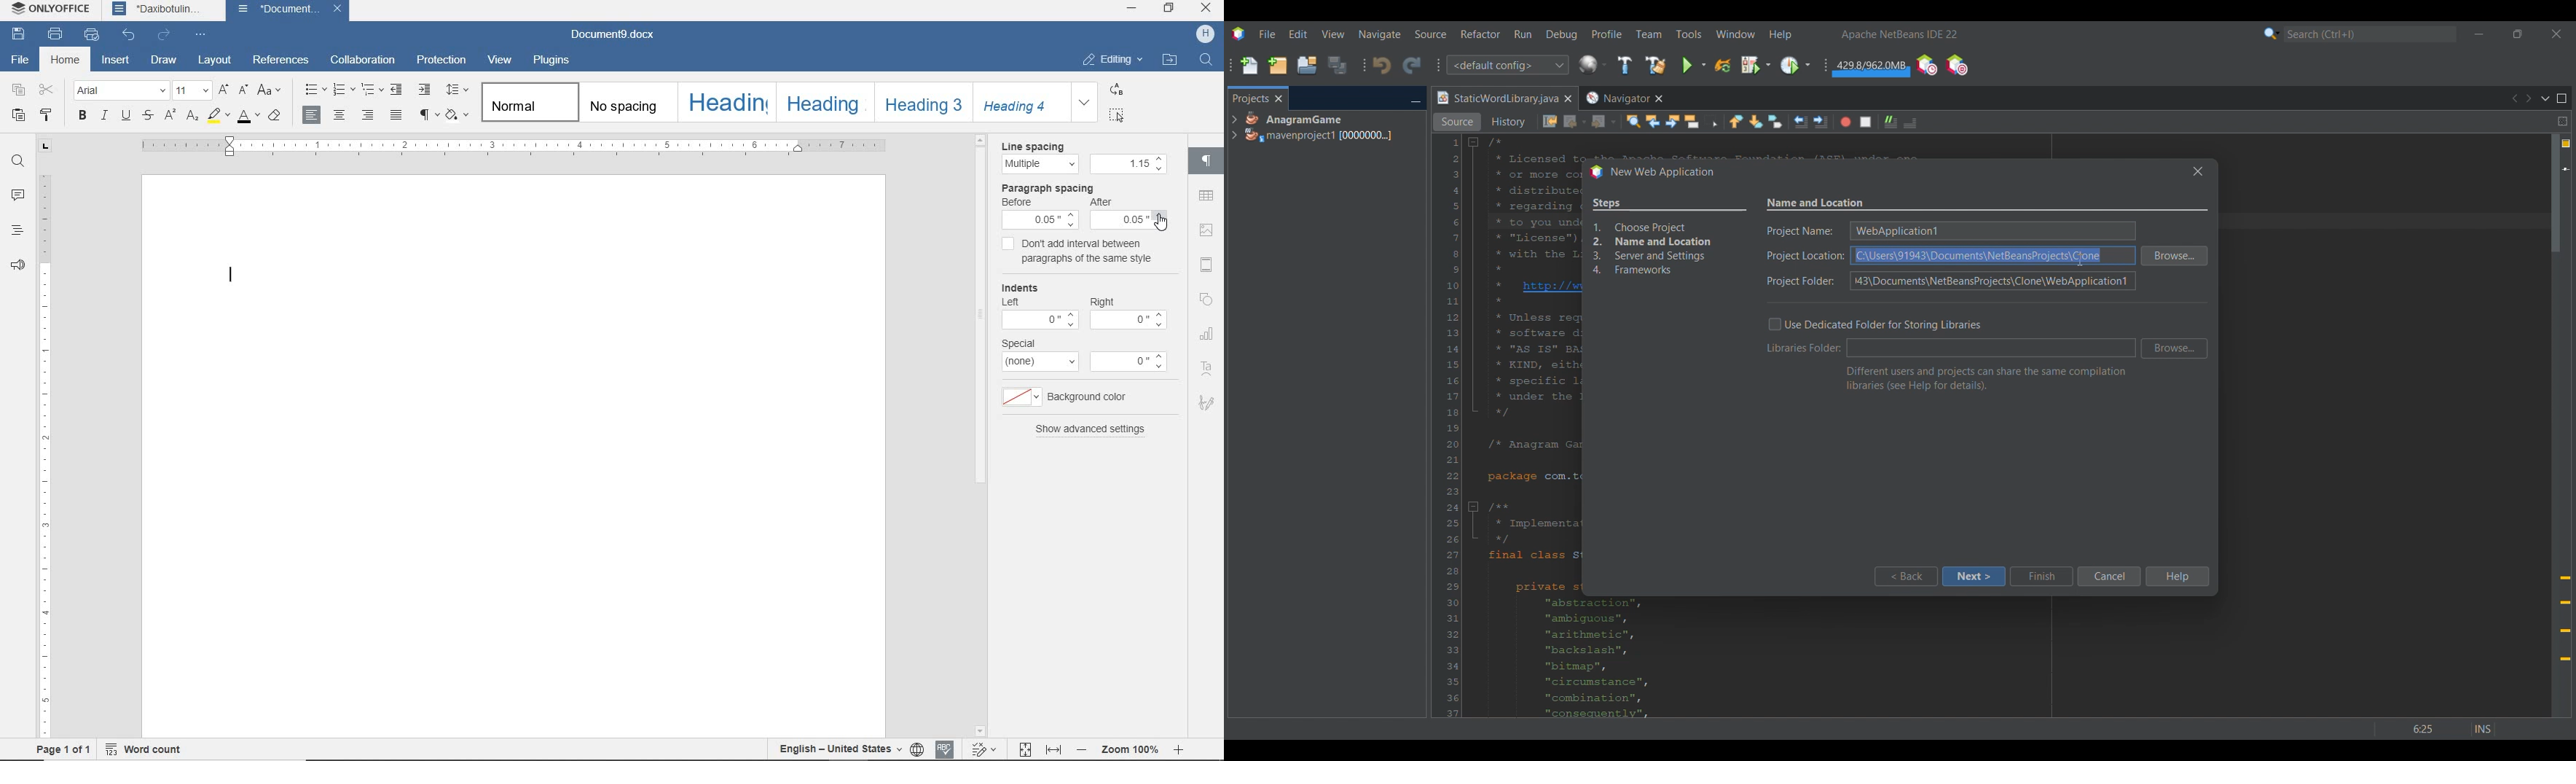 The height and width of the screenshot is (784, 2576). I want to click on align left, so click(368, 115).